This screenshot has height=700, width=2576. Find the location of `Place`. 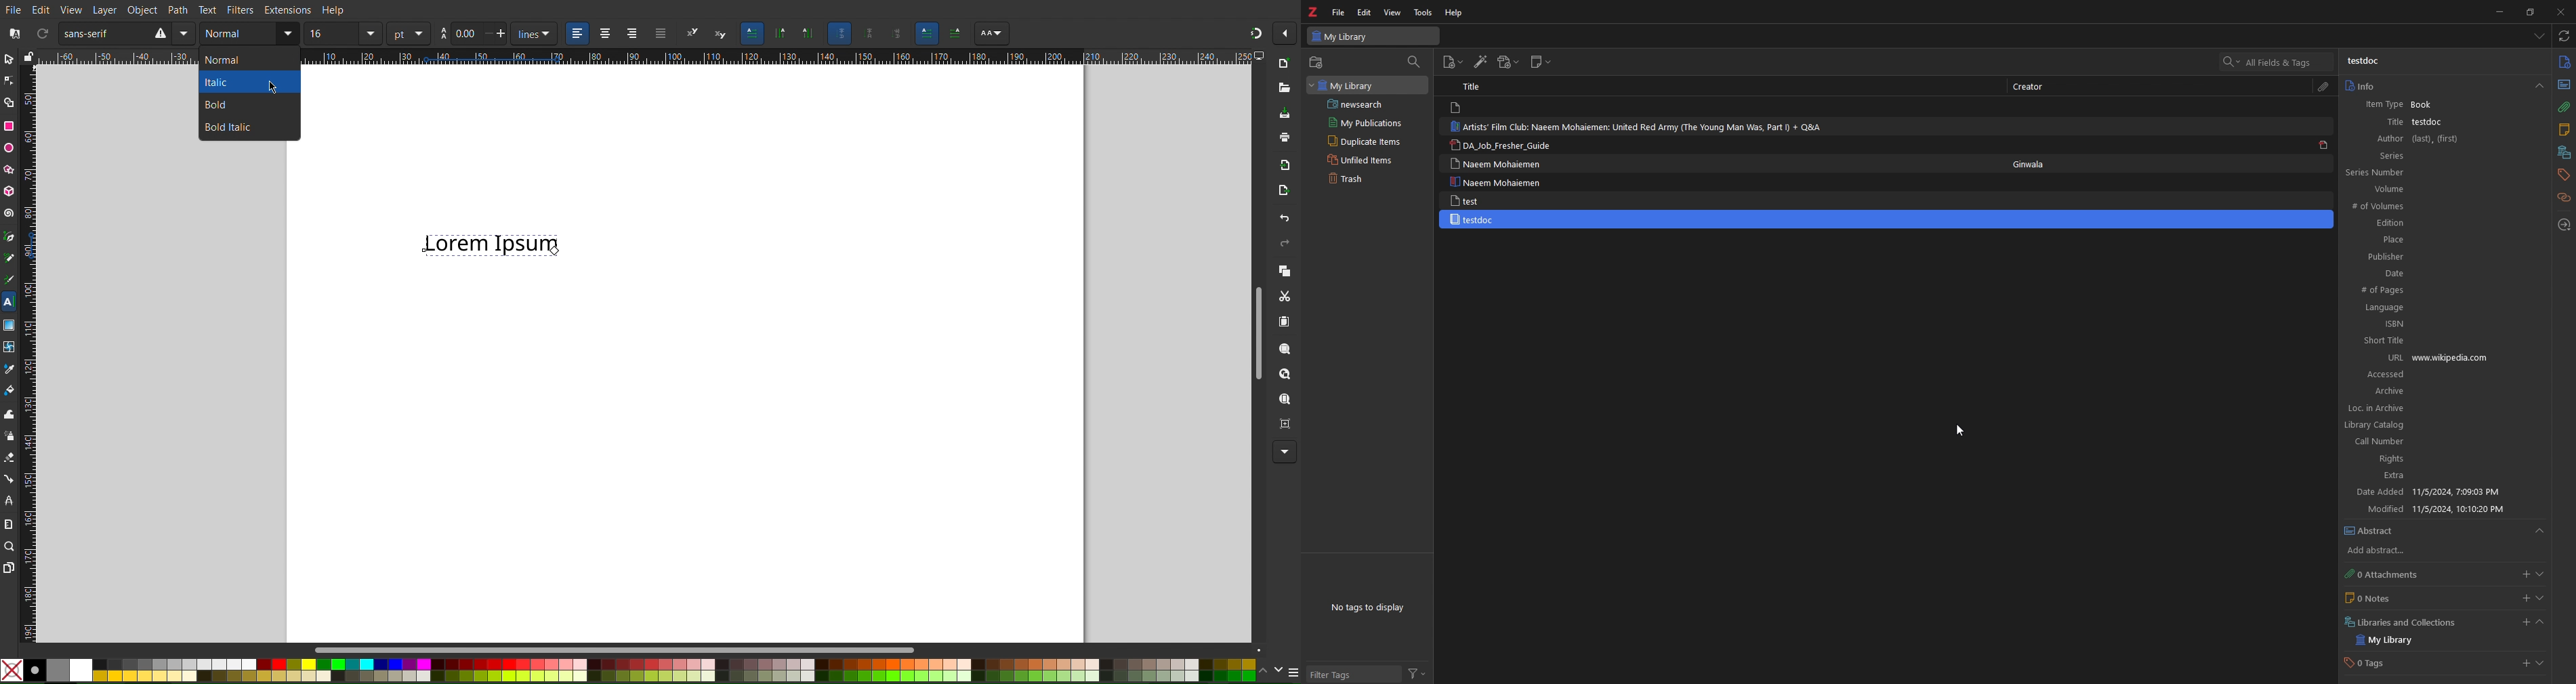

Place is located at coordinates (2422, 239).